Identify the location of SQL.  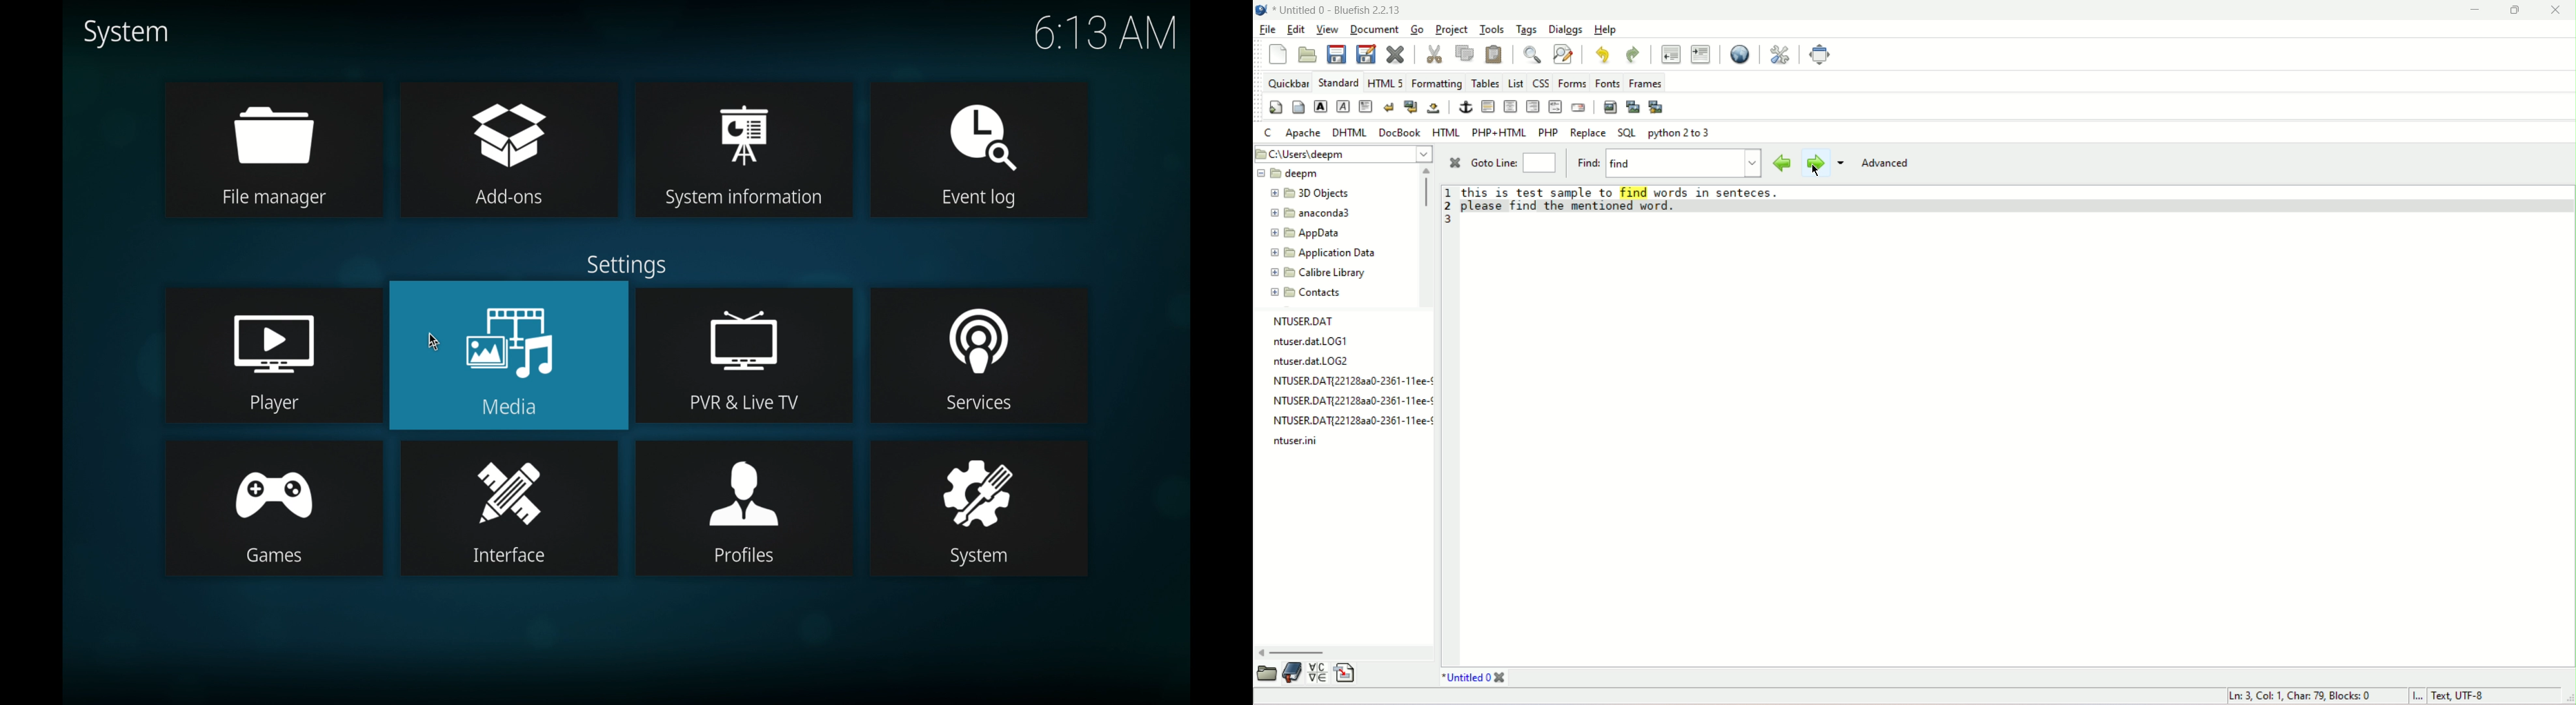
(1625, 133).